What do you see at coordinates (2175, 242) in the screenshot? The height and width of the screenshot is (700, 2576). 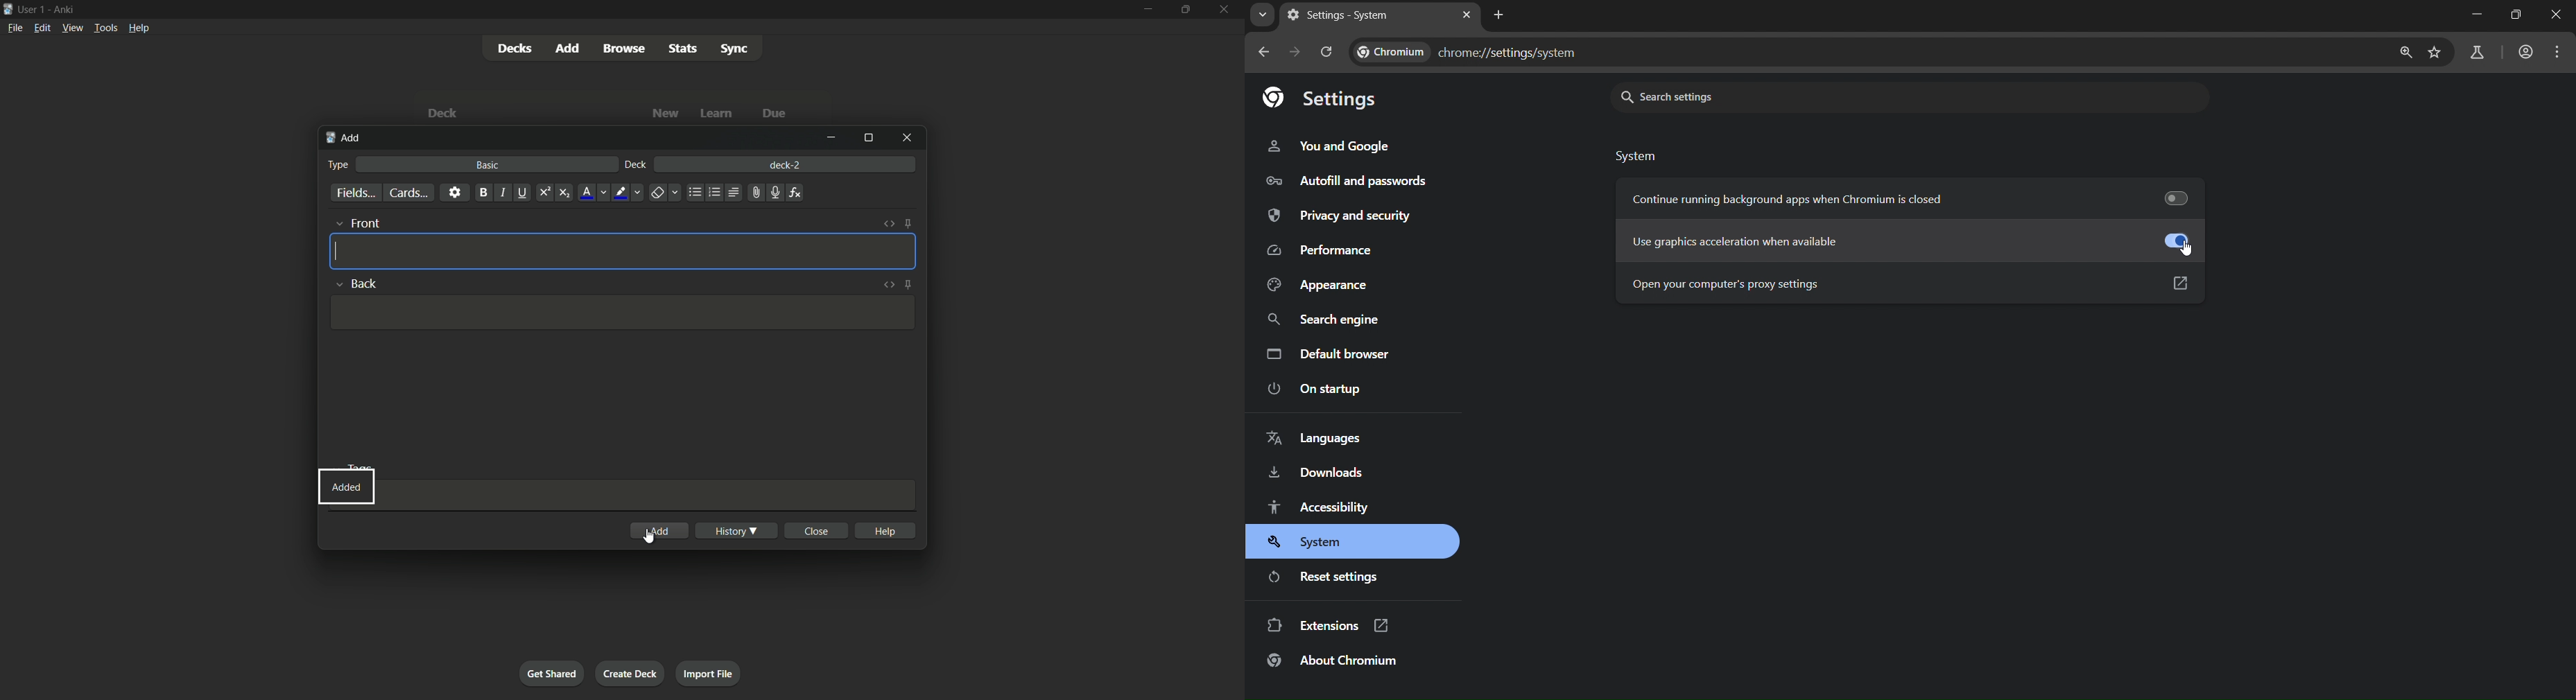 I see `Refurbish` at bounding box center [2175, 242].